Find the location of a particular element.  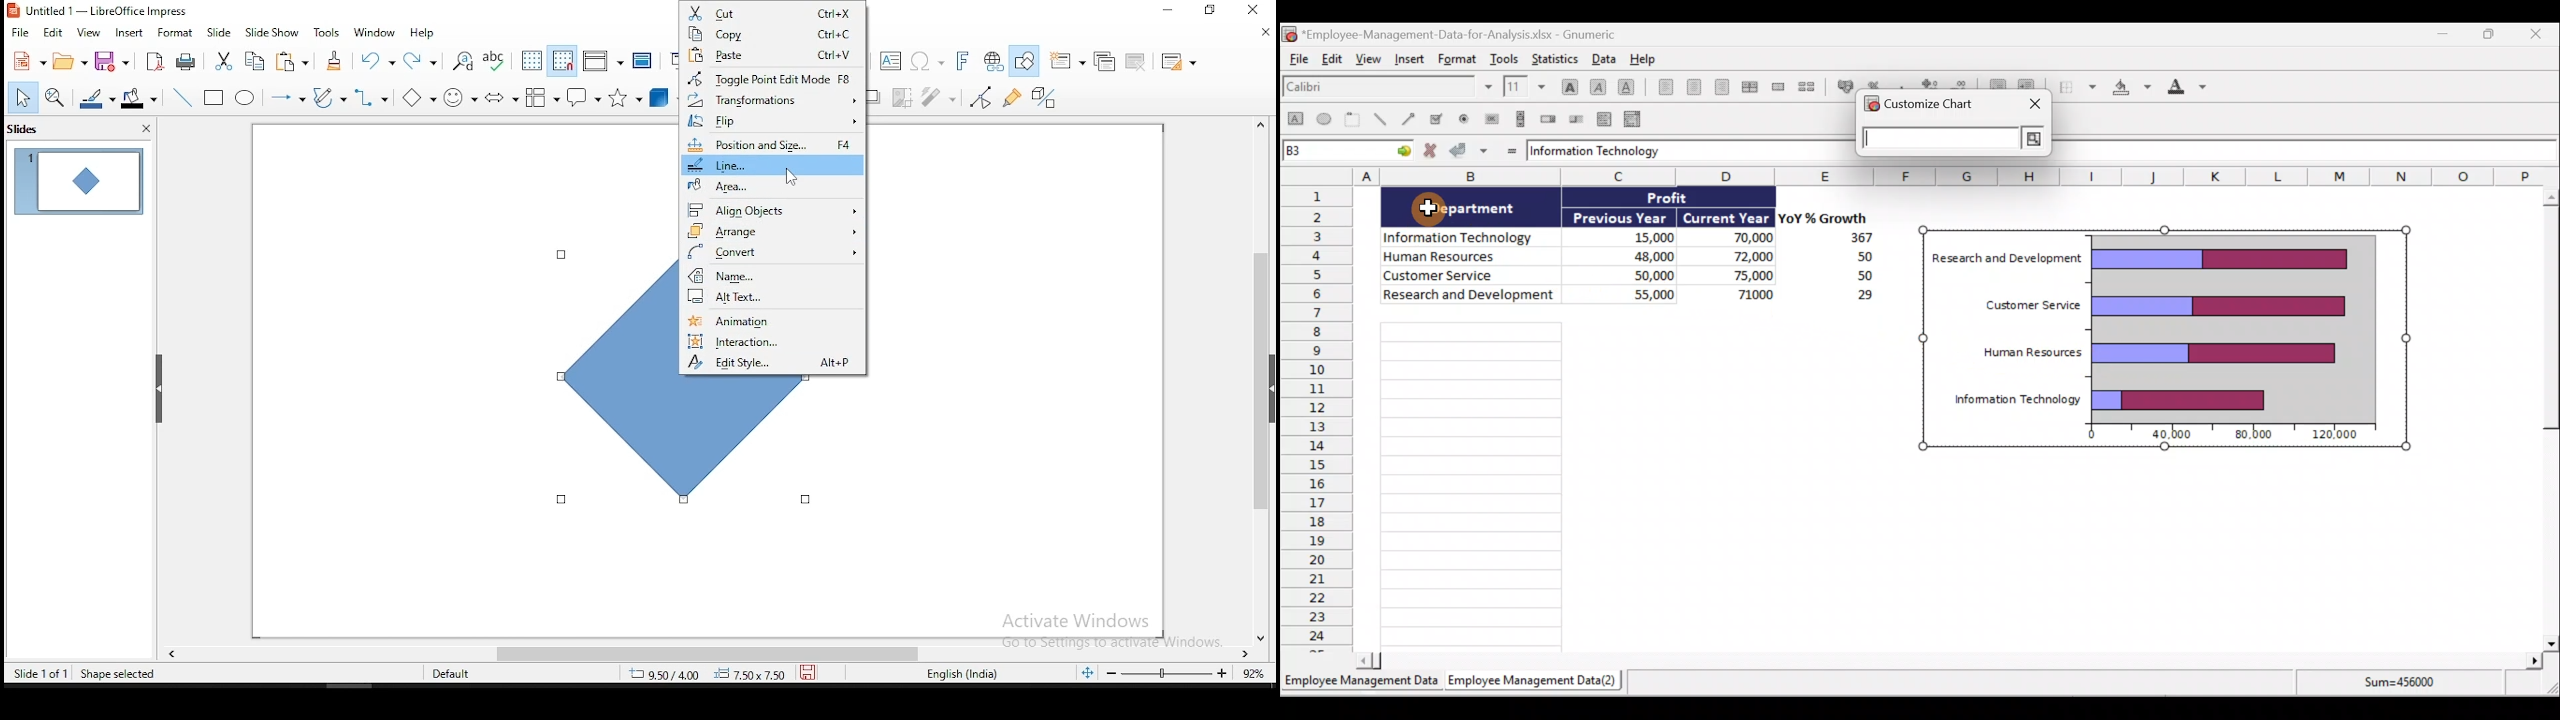

shadow is located at coordinates (876, 97).